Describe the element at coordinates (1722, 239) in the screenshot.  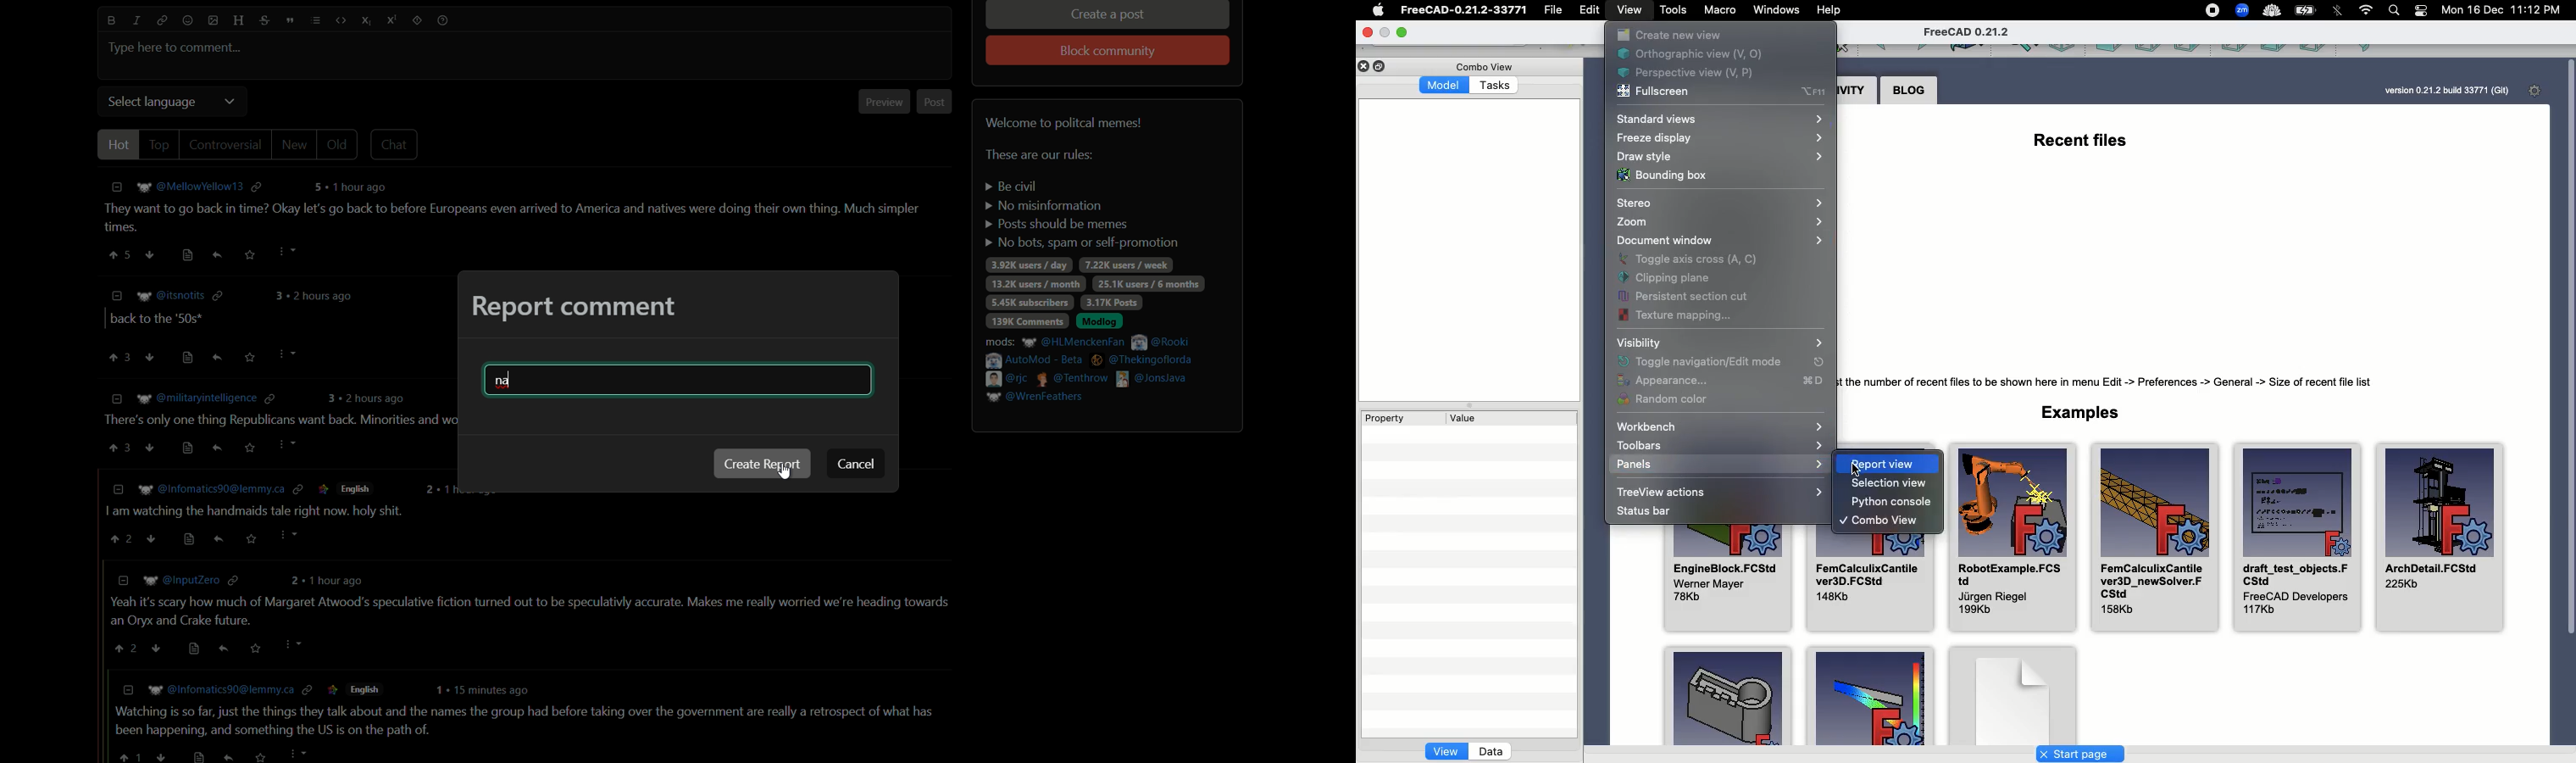
I see `Document window` at that location.